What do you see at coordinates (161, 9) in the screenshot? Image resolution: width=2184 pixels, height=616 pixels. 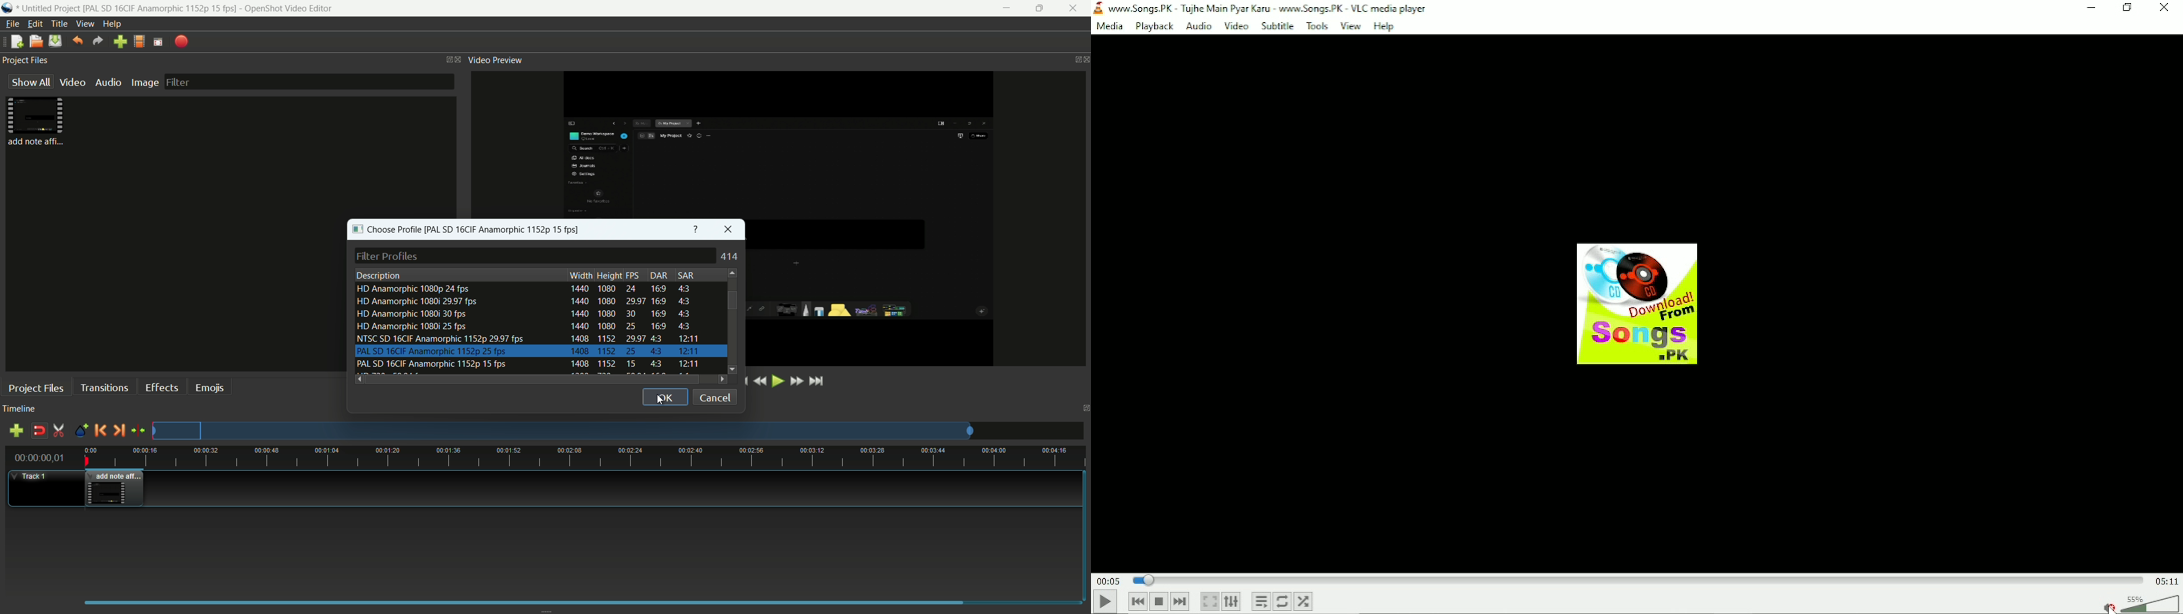 I see `profile` at bounding box center [161, 9].